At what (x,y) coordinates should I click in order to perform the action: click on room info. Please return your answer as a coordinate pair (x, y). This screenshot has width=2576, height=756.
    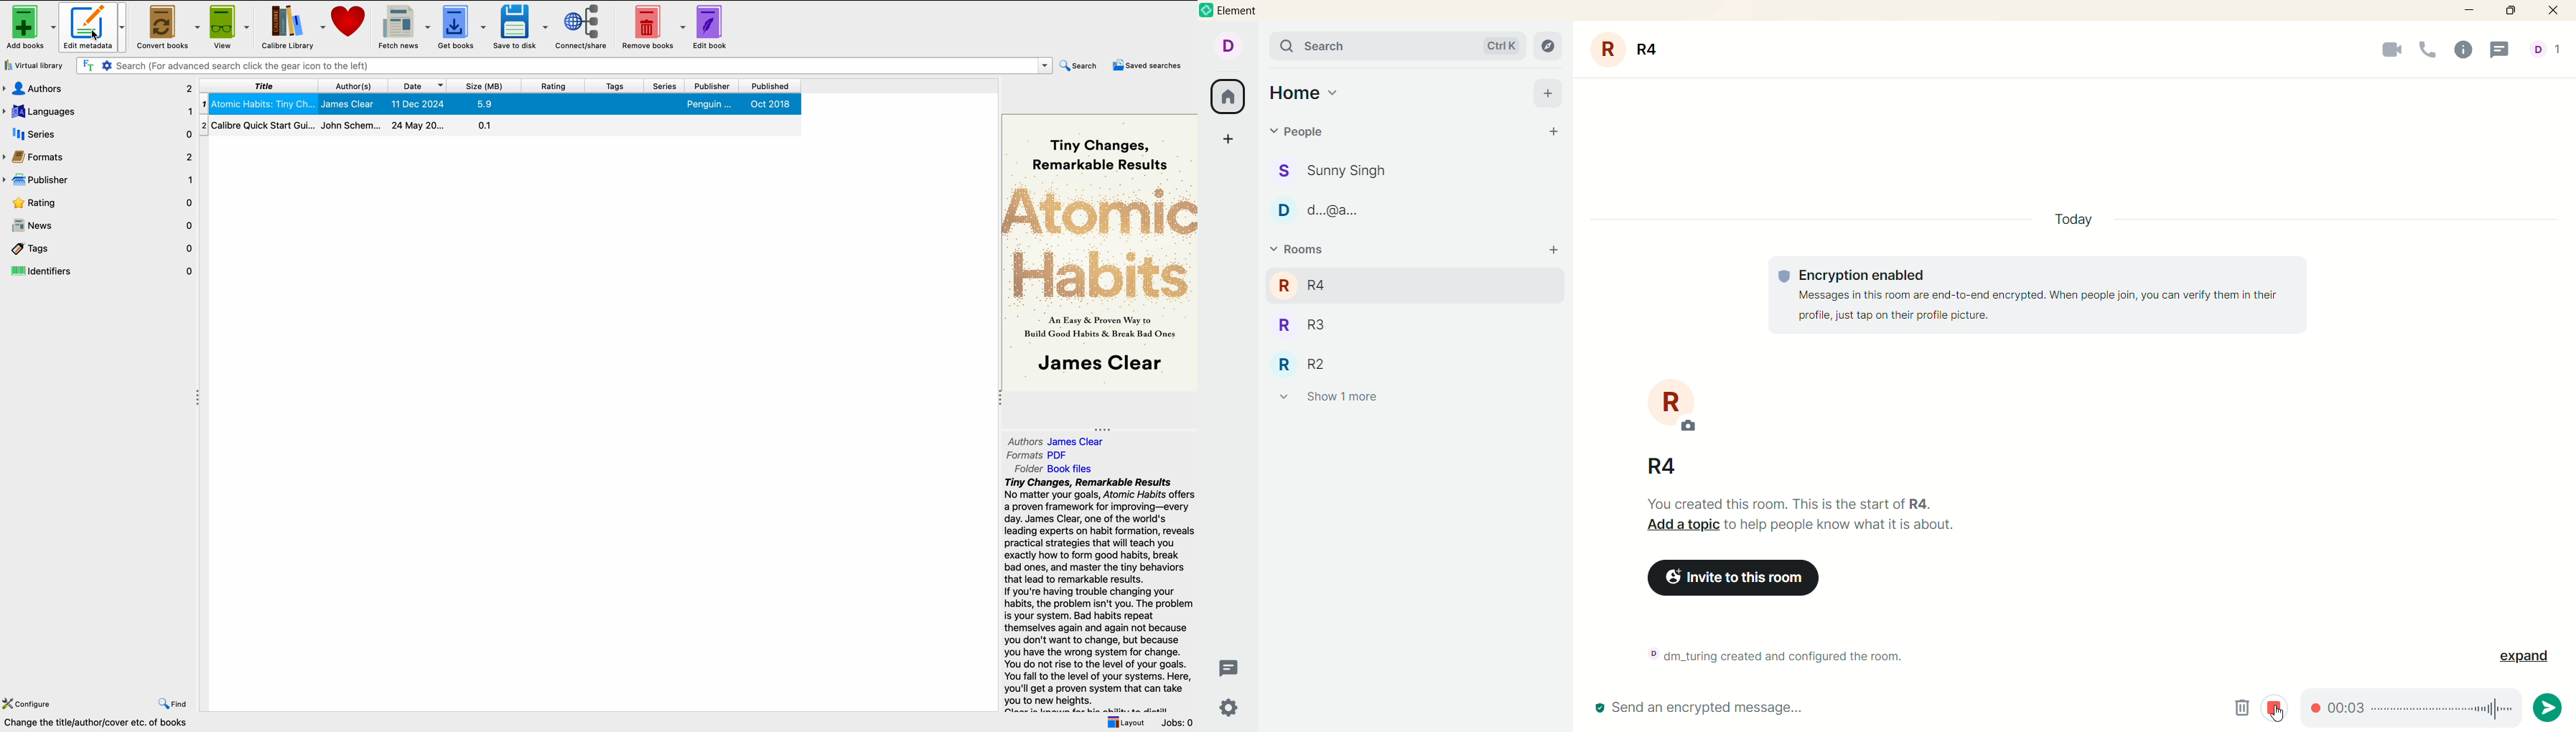
    Looking at the image, I should click on (2467, 51).